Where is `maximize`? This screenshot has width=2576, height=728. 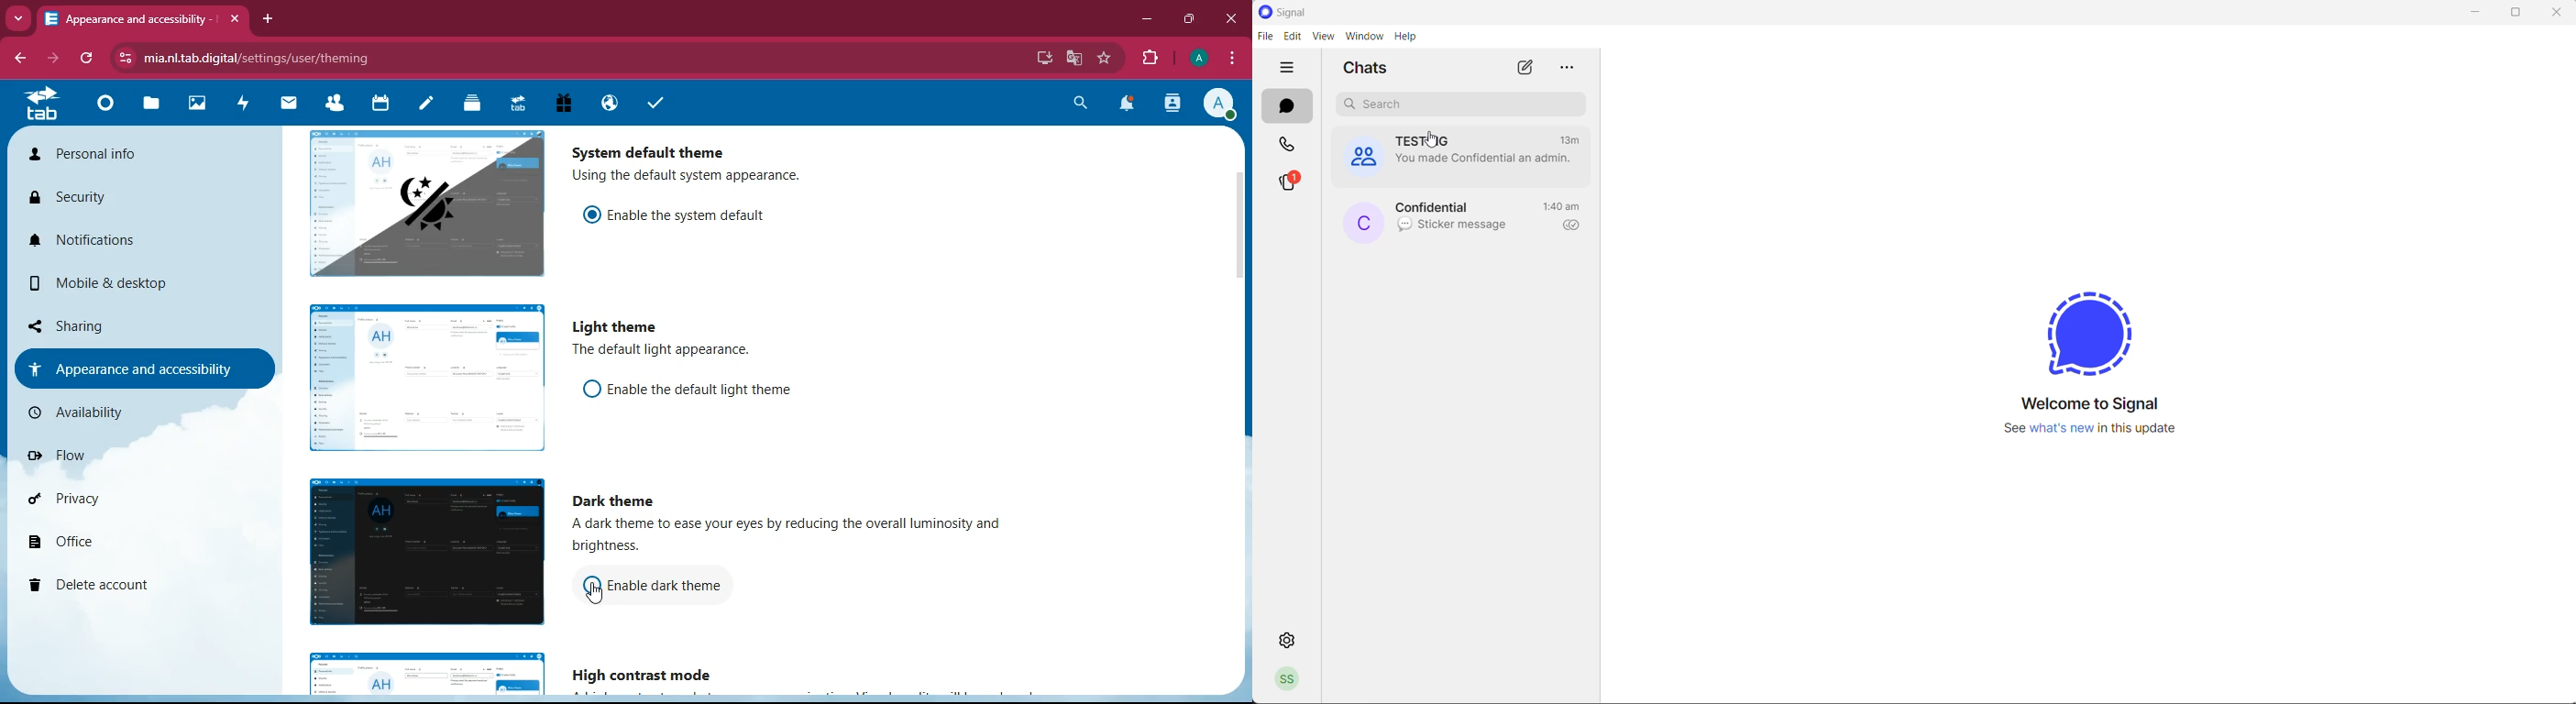 maximize is located at coordinates (2517, 14).